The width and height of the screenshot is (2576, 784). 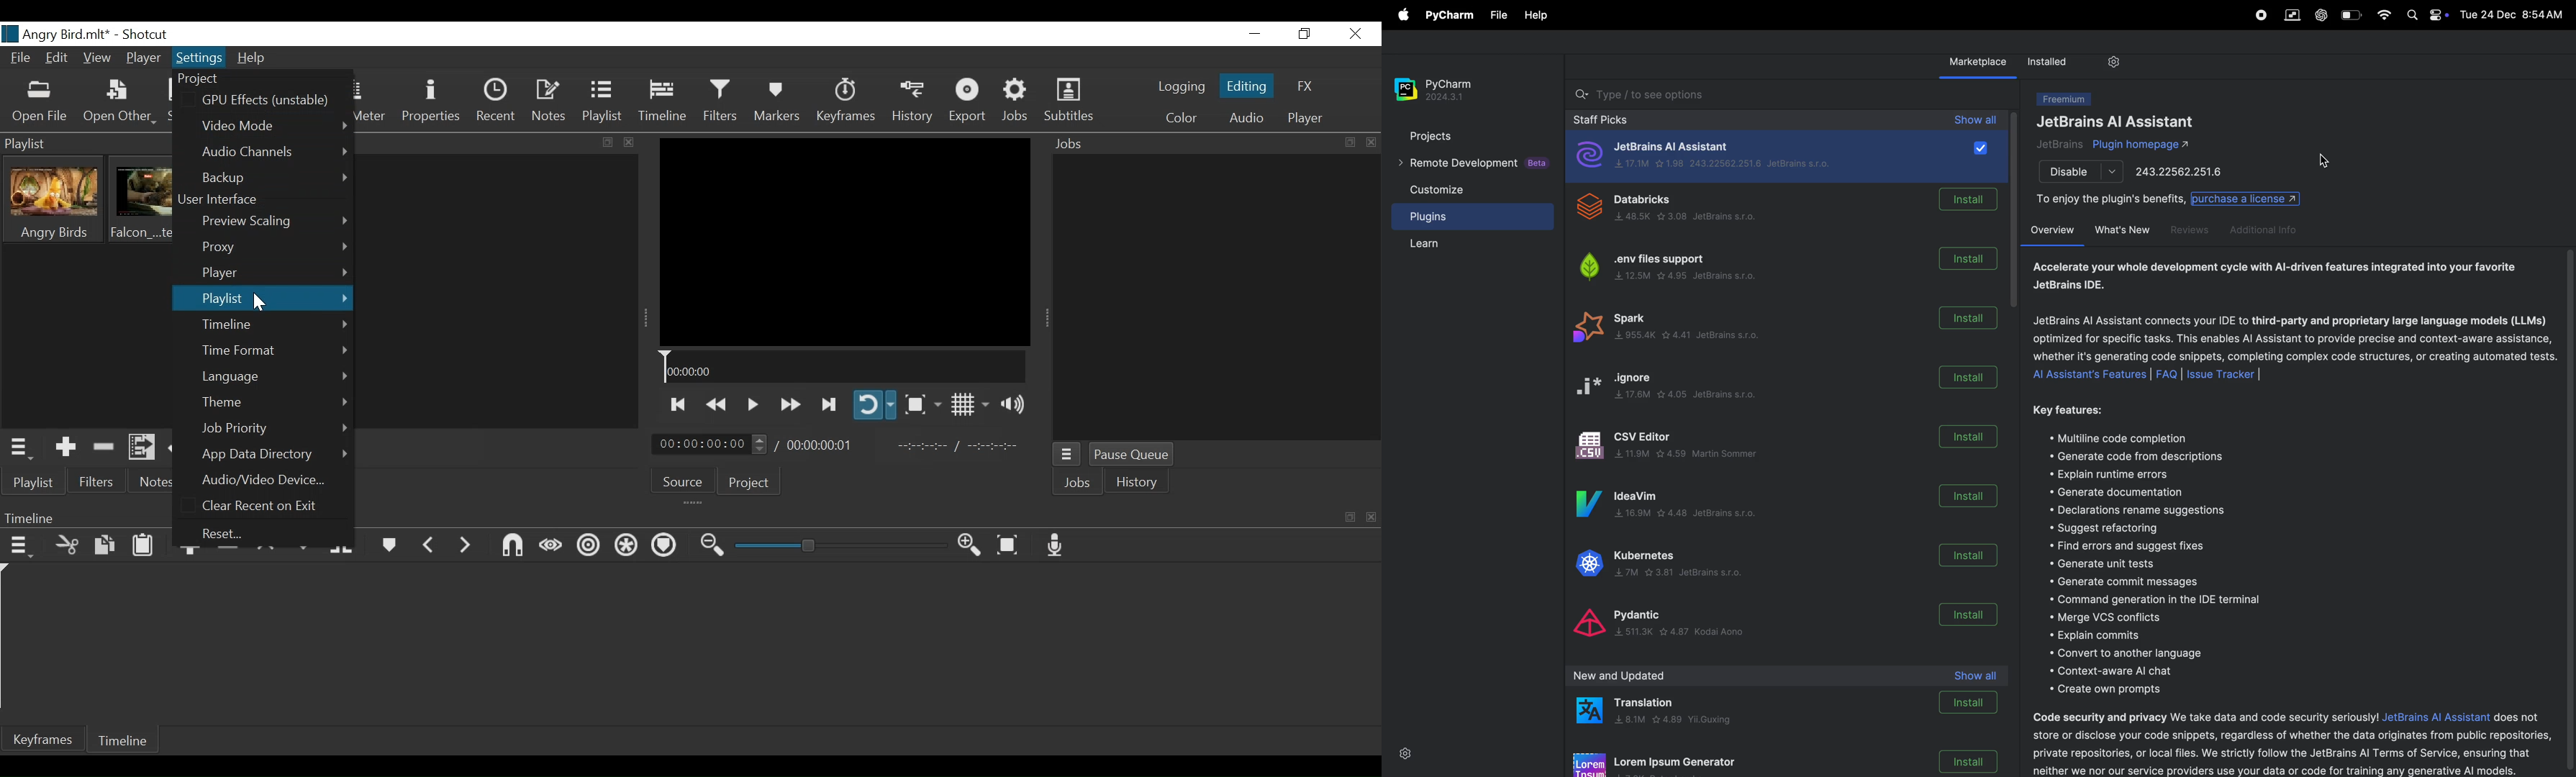 What do you see at coordinates (830, 405) in the screenshot?
I see `Skip to the next point` at bounding box center [830, 405].